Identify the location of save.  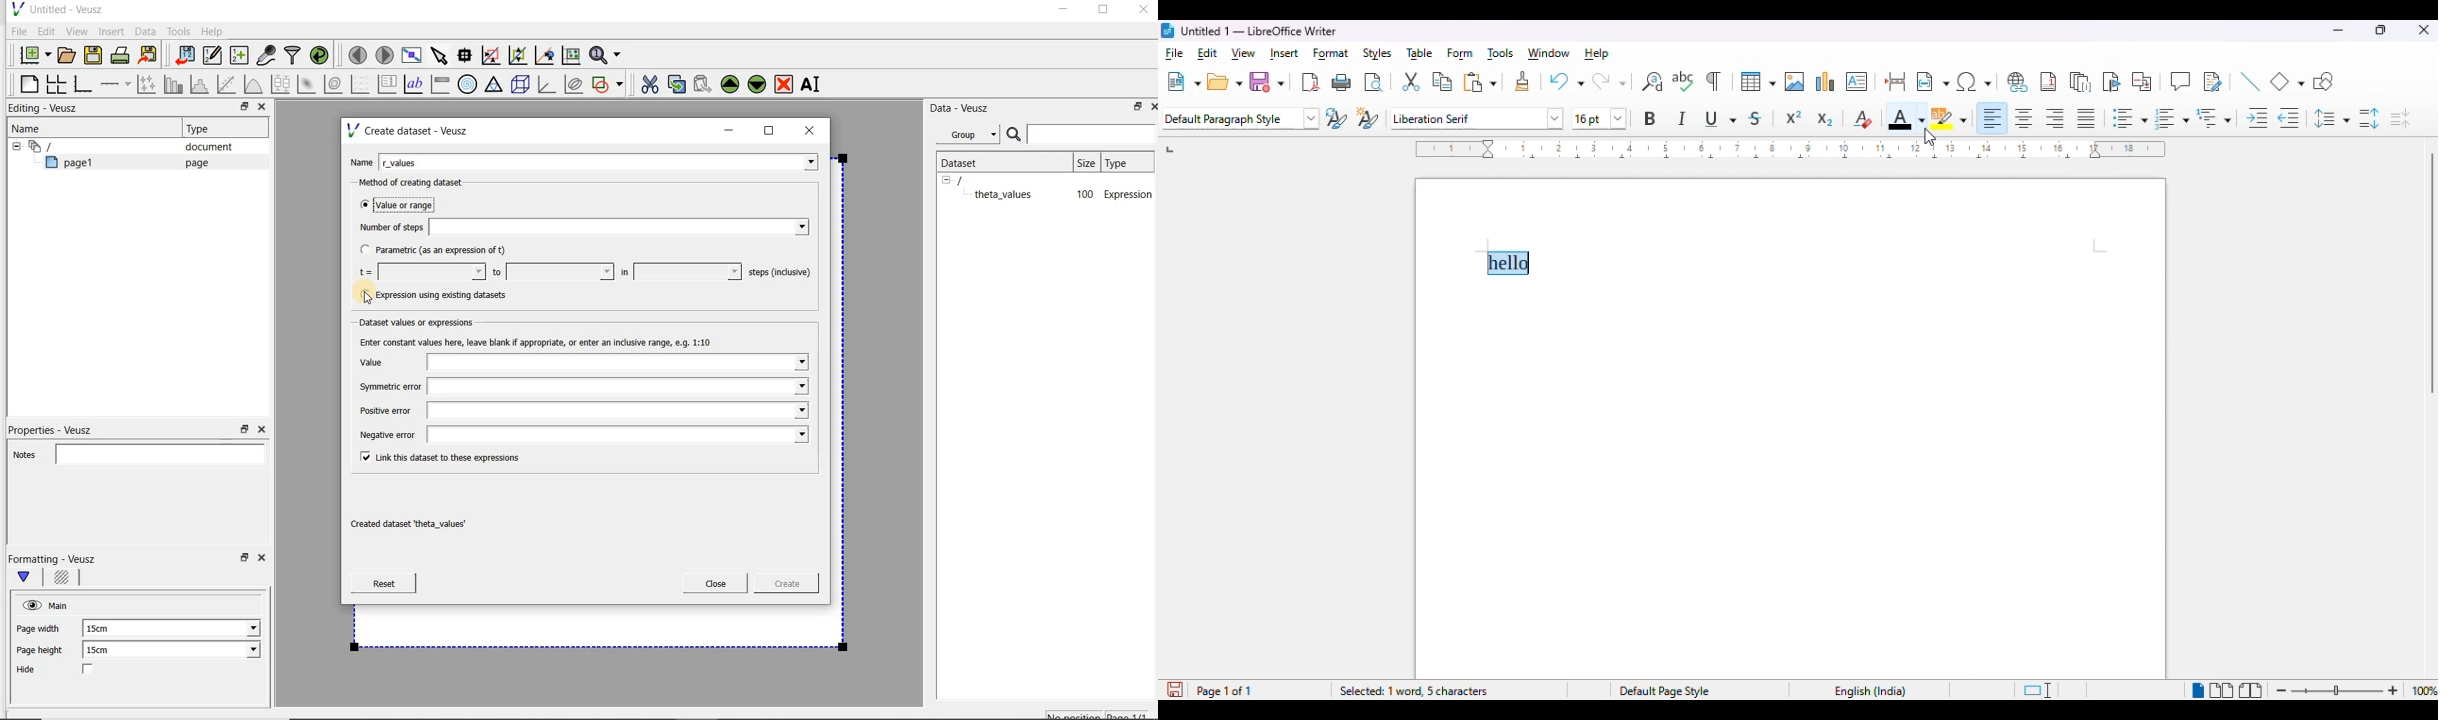
(1267, 82).